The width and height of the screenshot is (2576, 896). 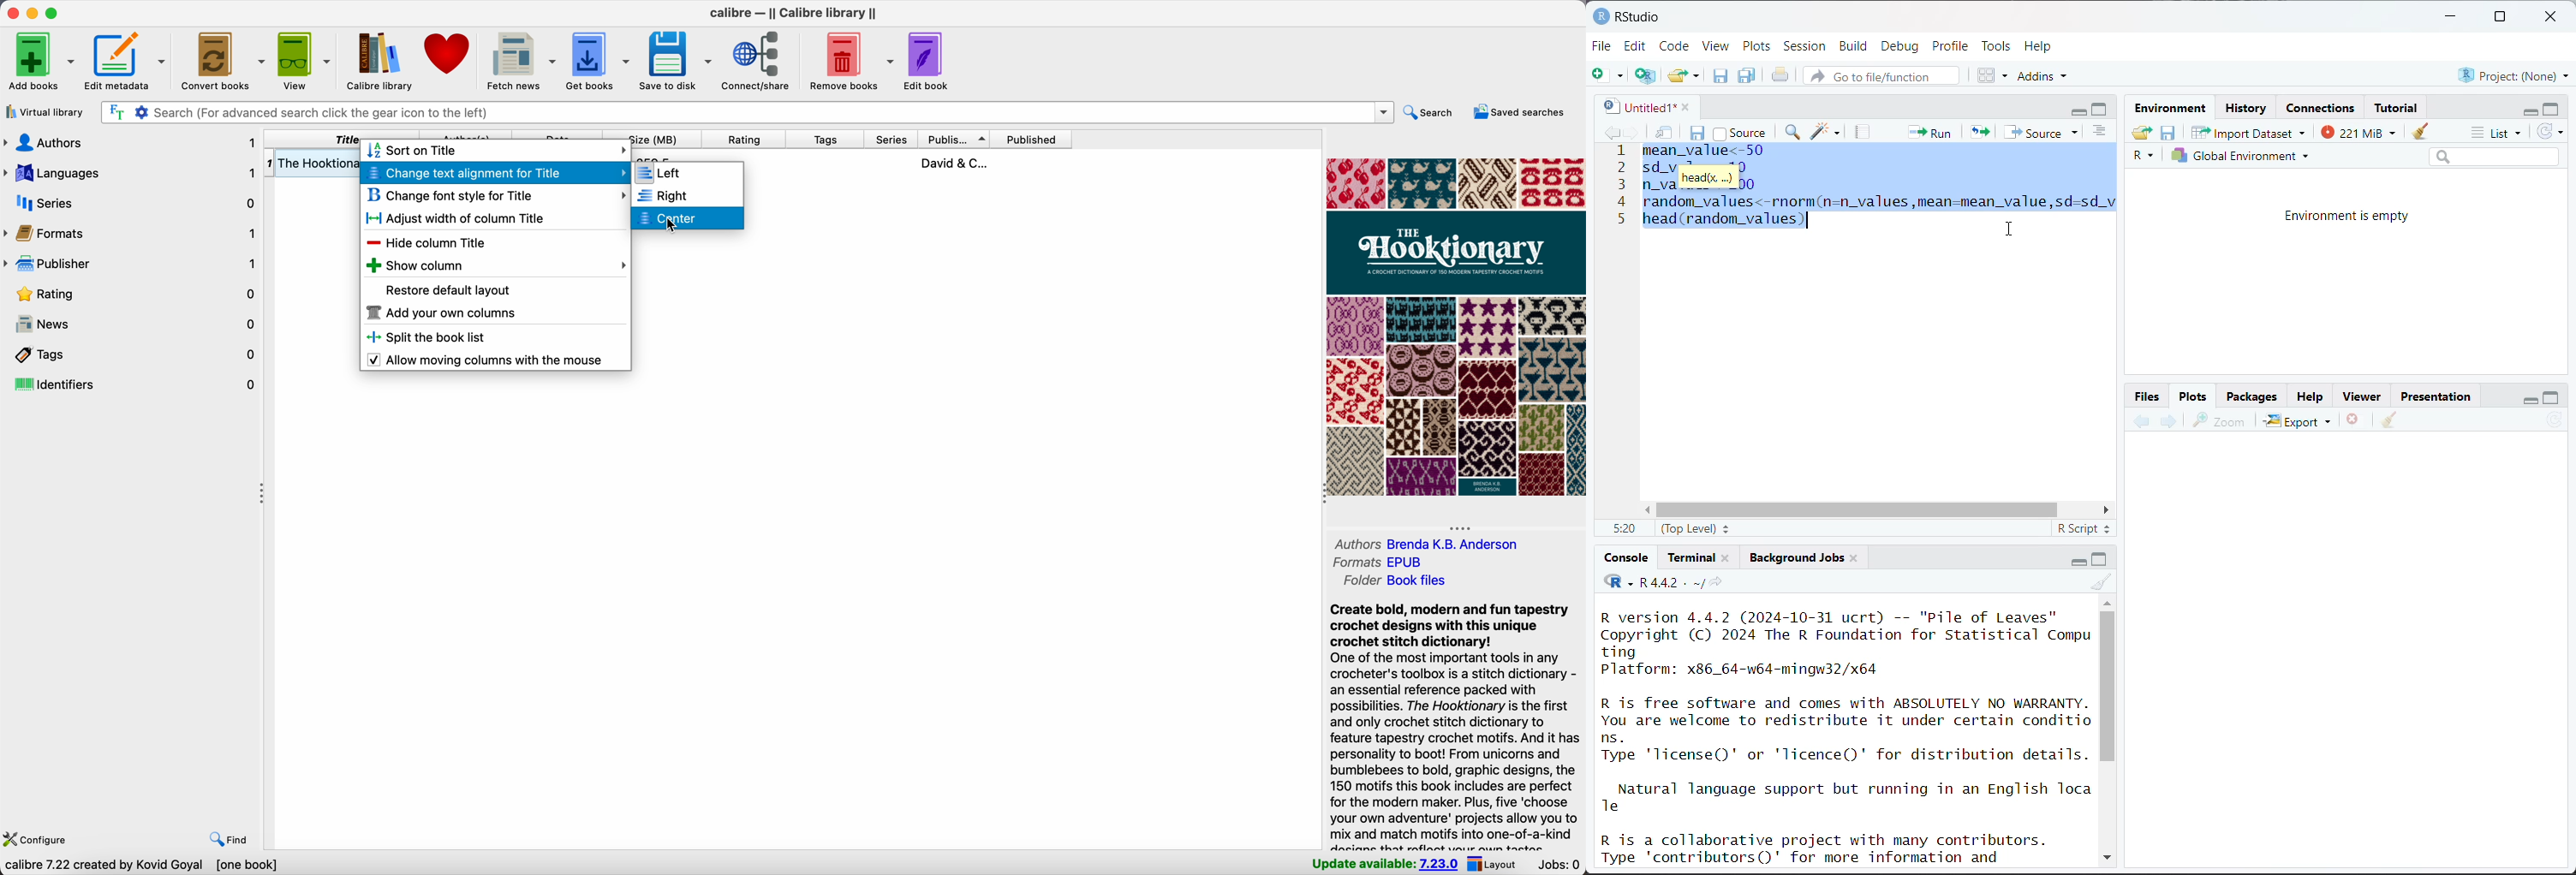 What do you see at coordinates (2513, 74) in the screenshot?
I see `Project:(None)` at bounding box center [2513, 74].